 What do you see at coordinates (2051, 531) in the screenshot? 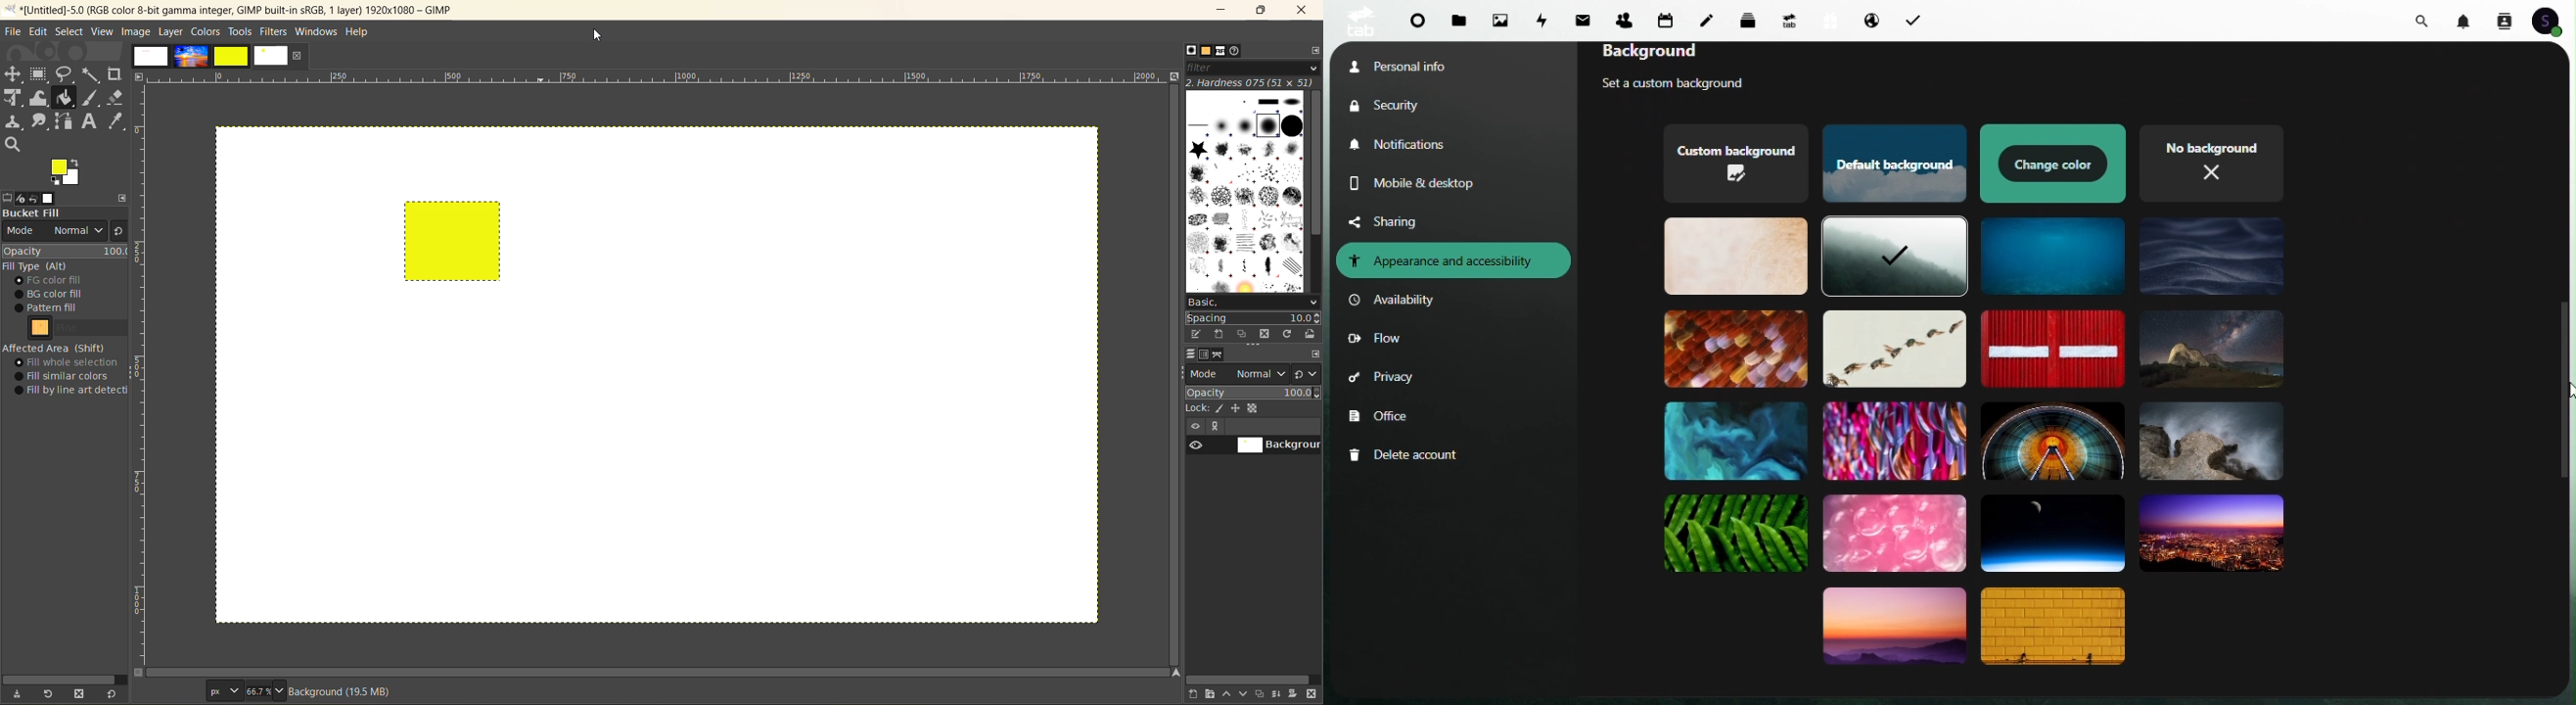
I see `Themes` at bounding box center [2051, 531].